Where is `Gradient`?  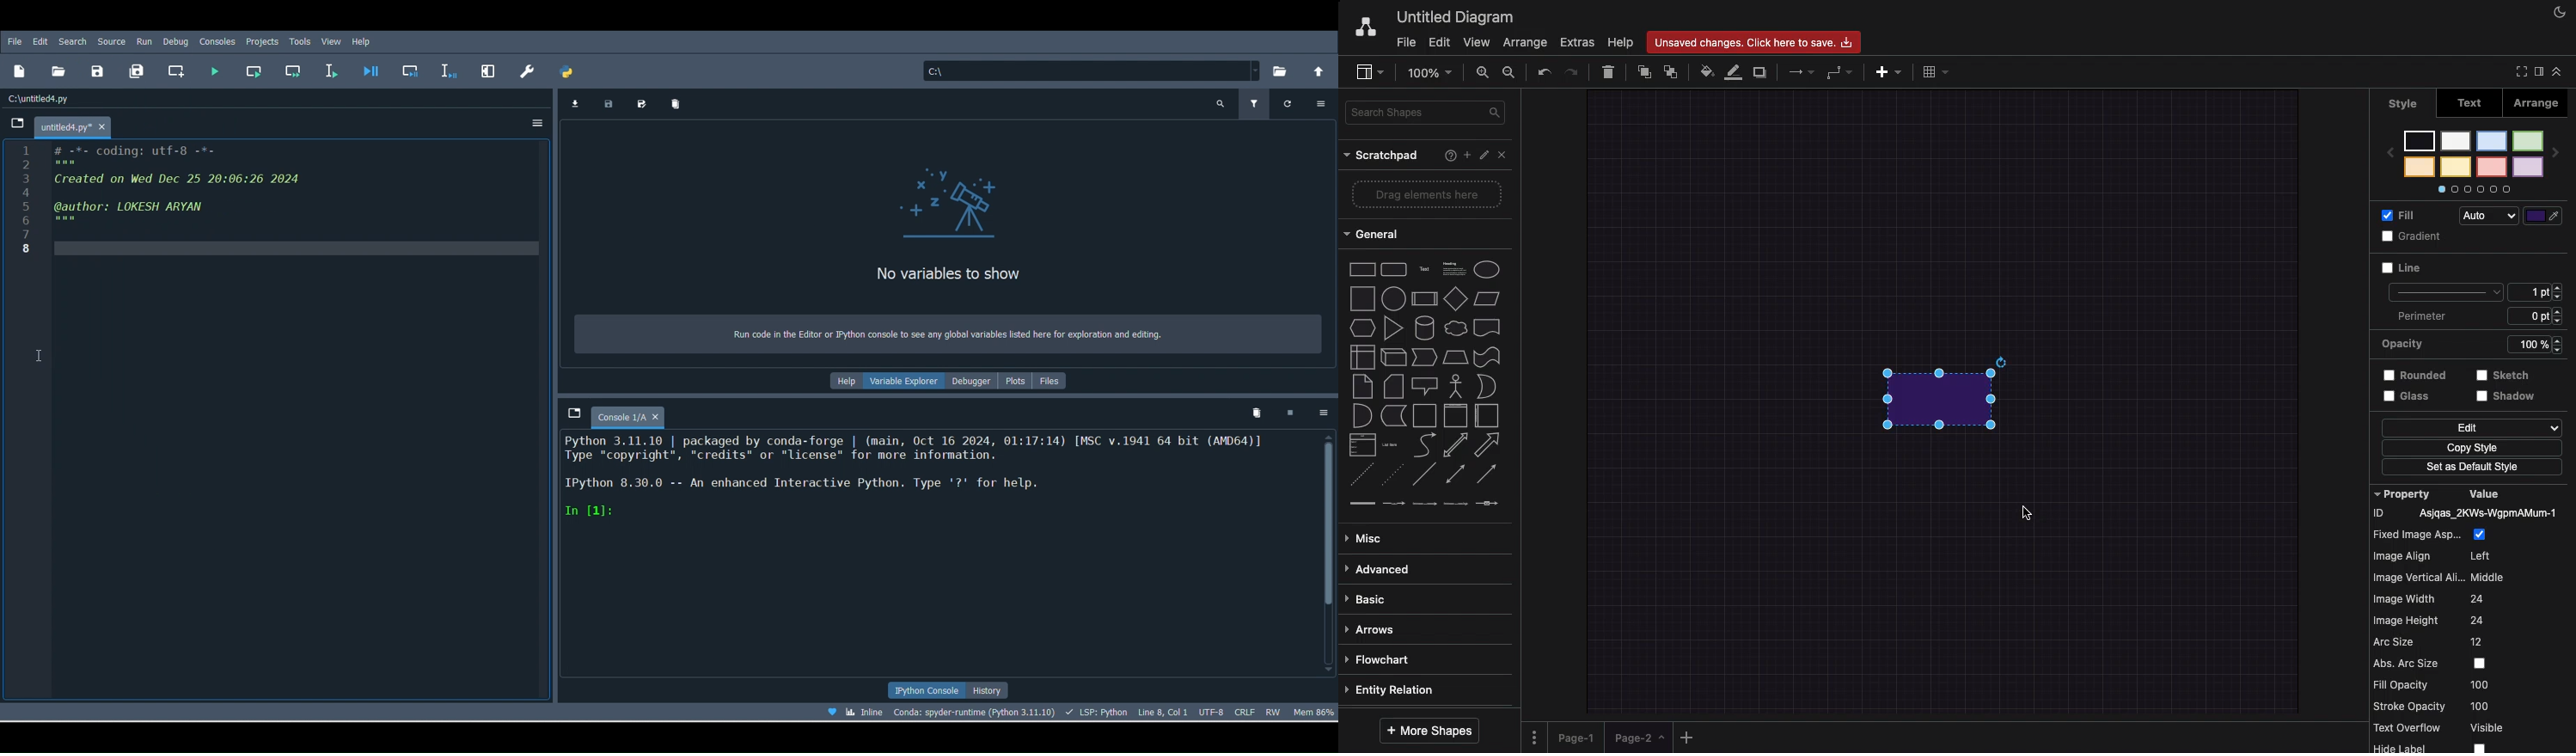 Gradient is located at coordinates (2414, 236).